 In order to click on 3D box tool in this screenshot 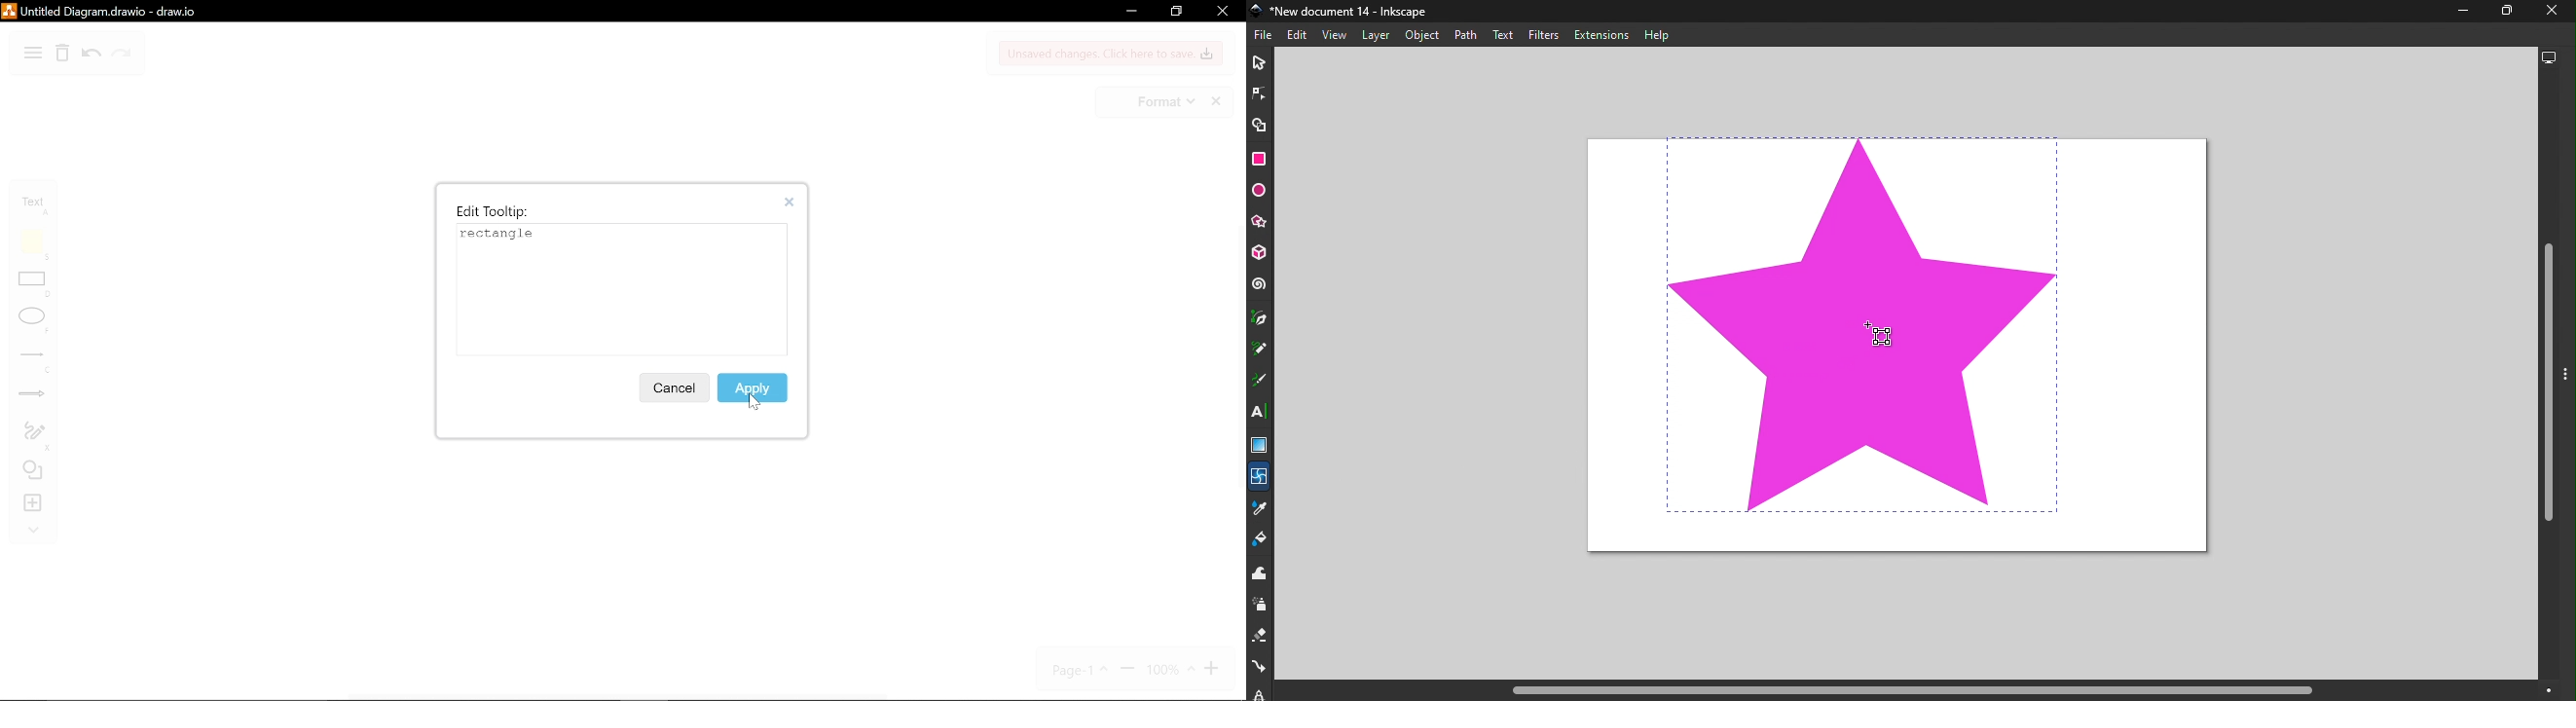, I will do `click(1261, 255)`.